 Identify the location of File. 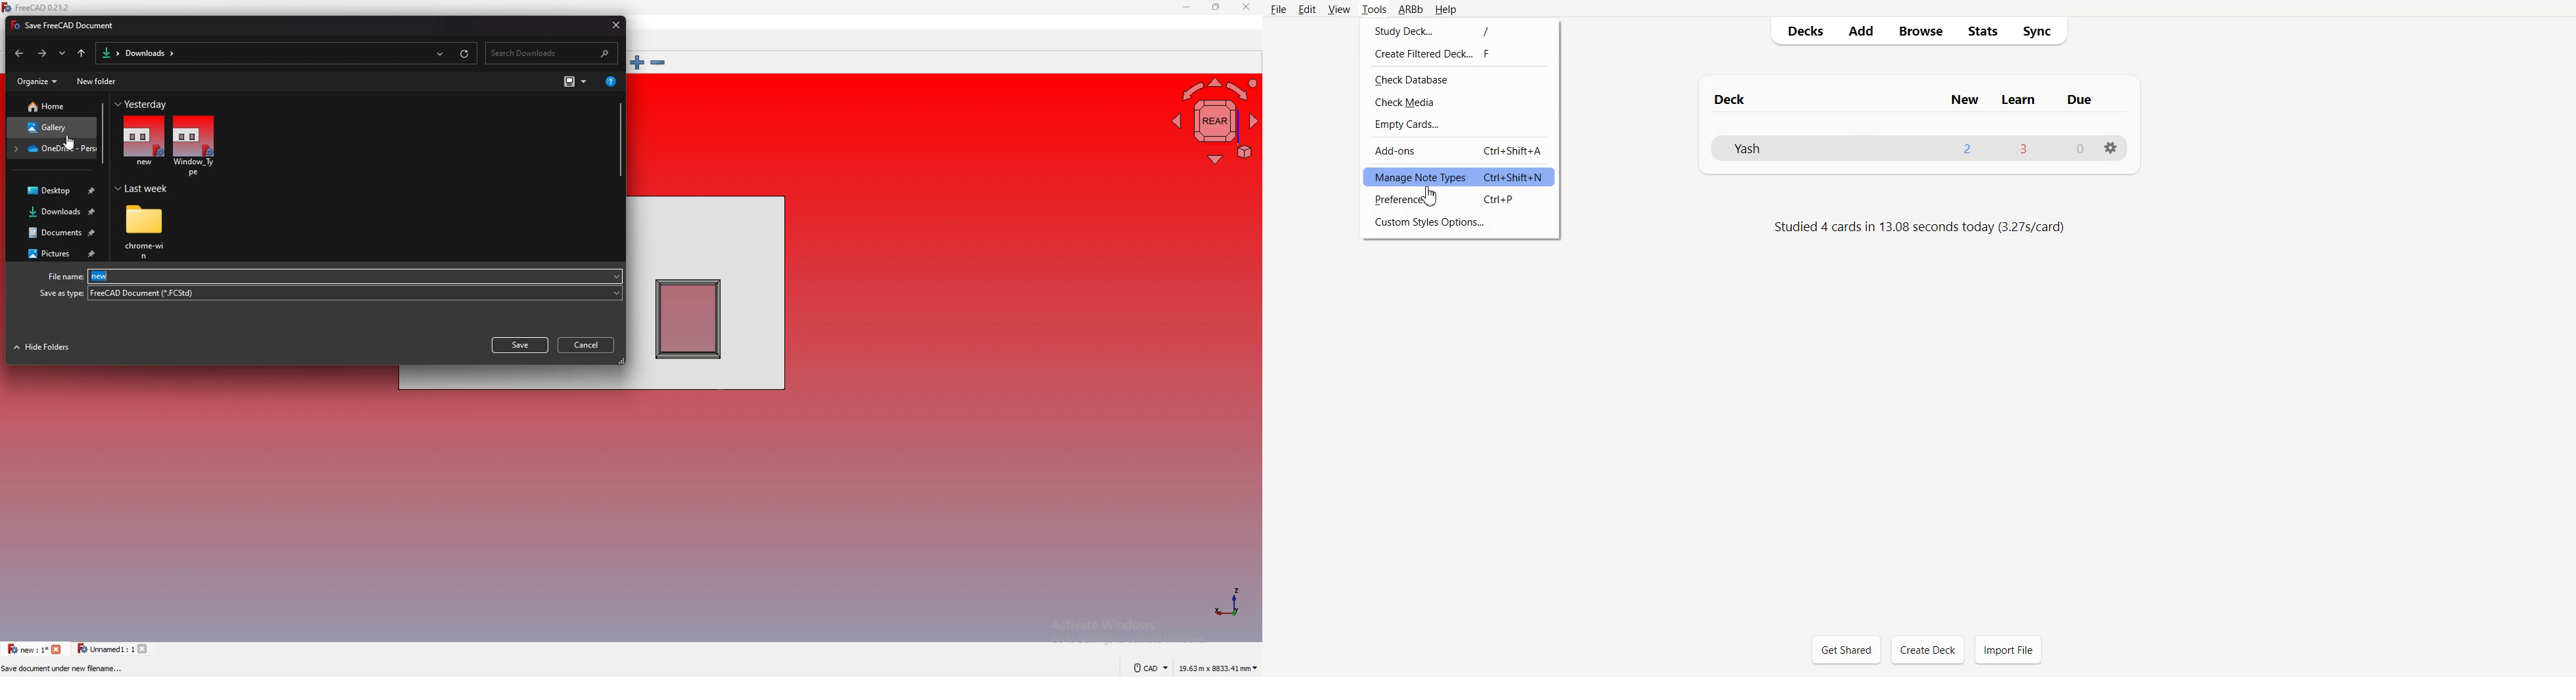
(1278, 9).